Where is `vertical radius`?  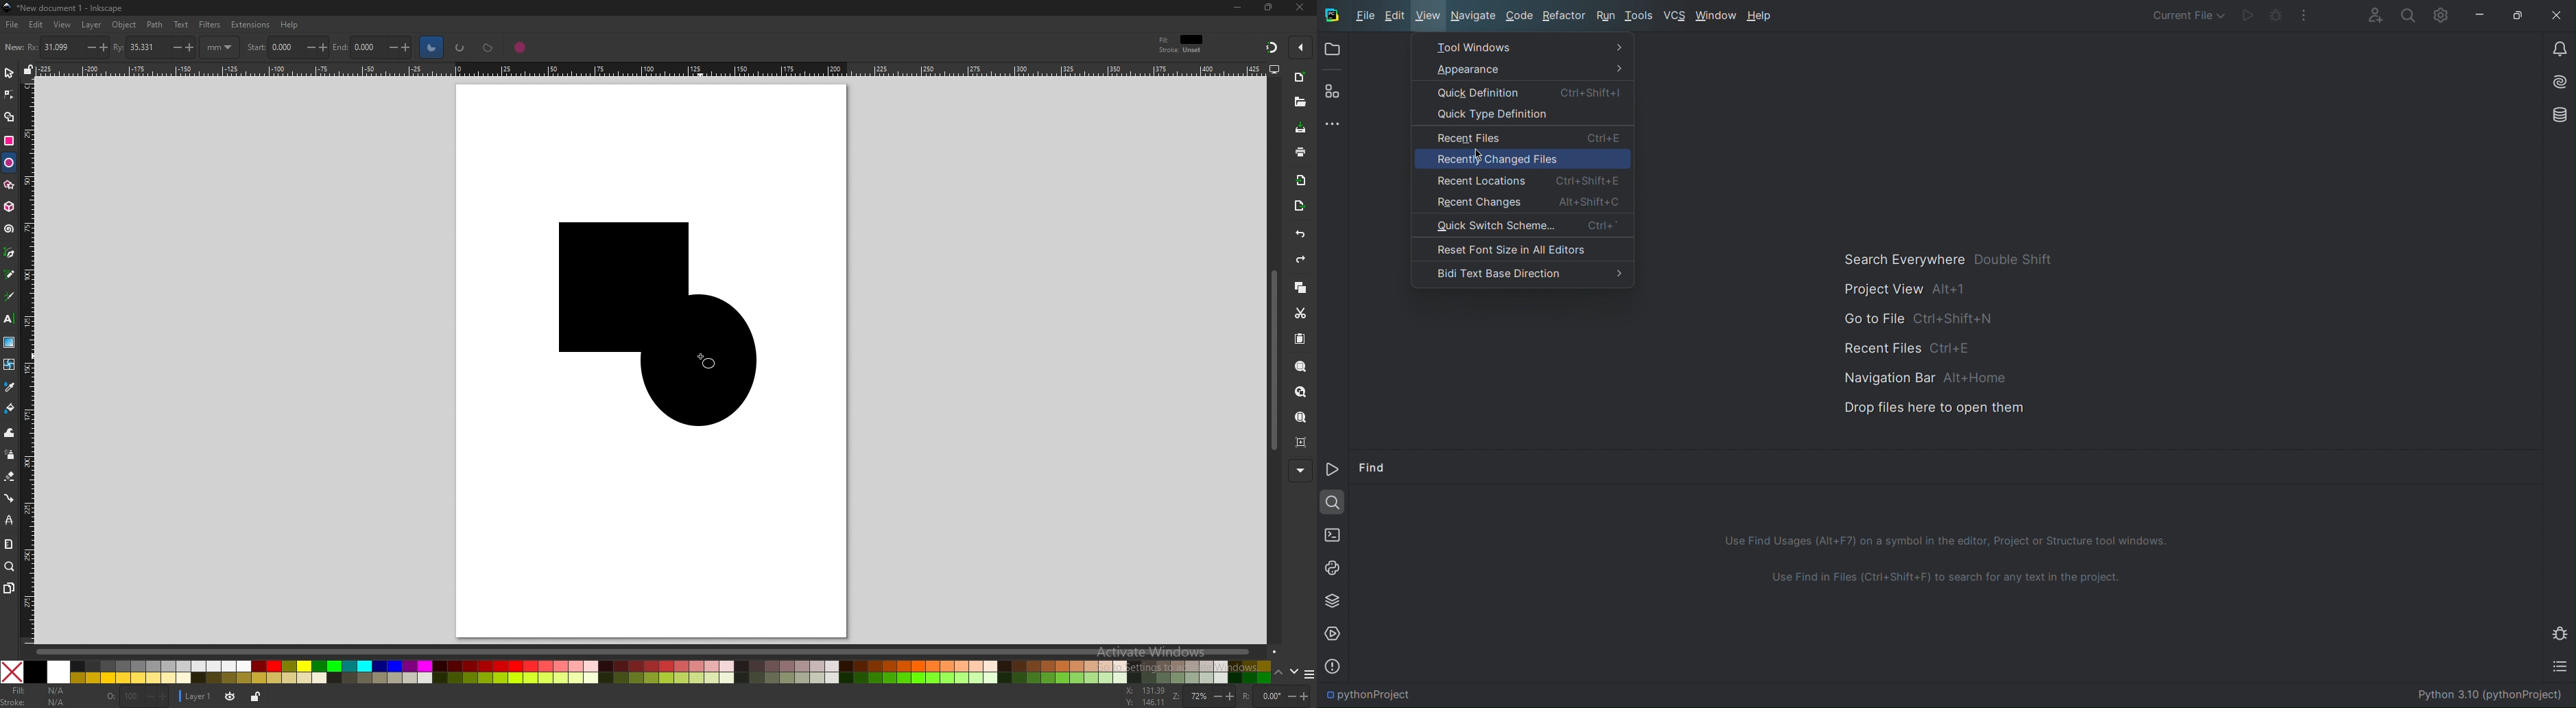 vertical radius is located at coordinates (154, 46).